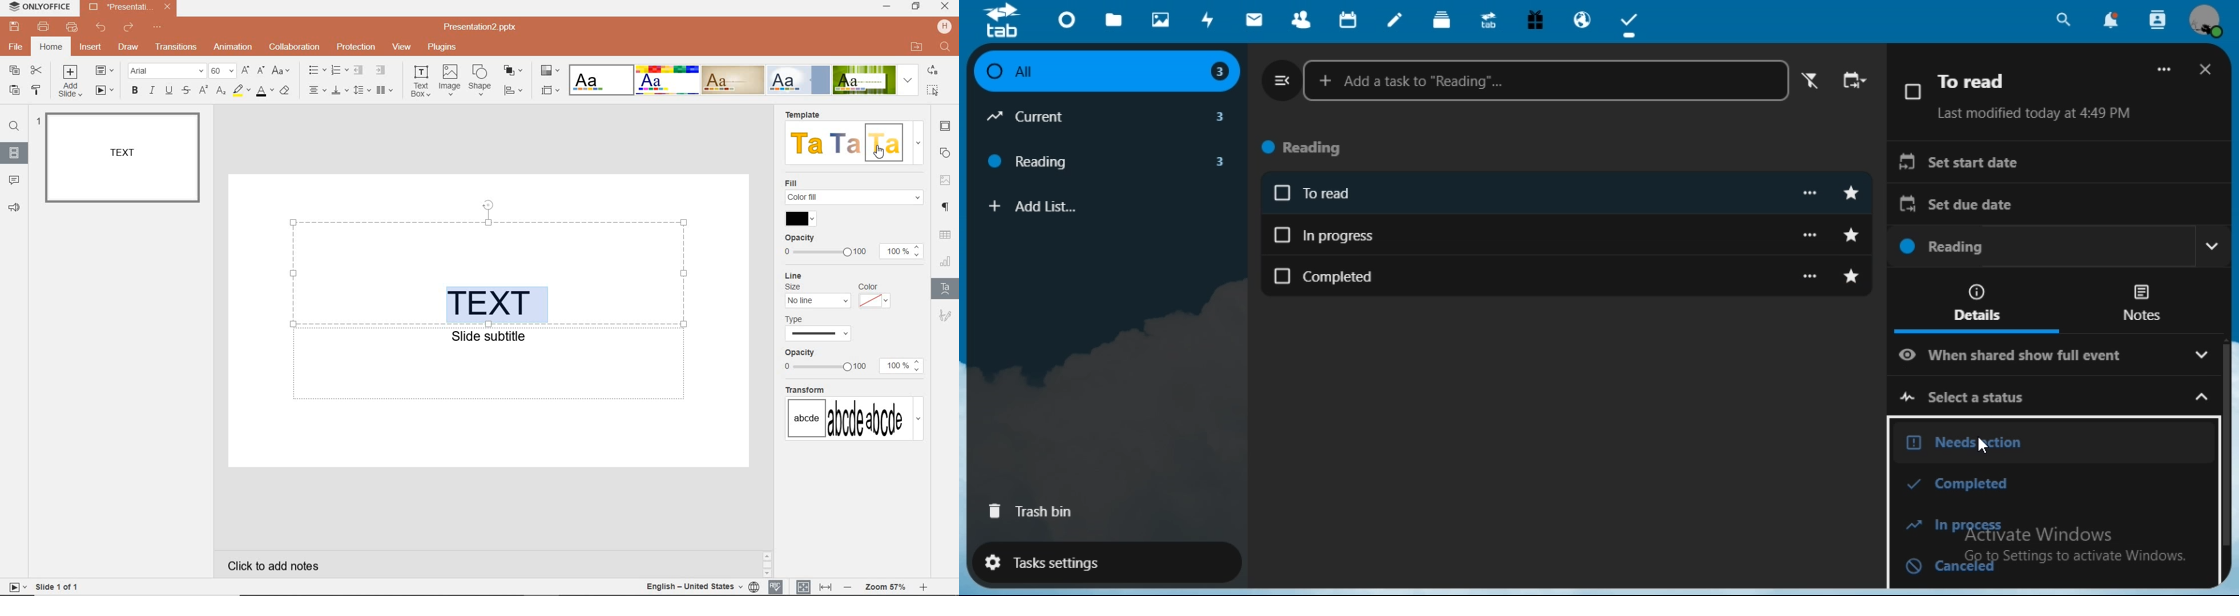  I want to click on opacity, so click(799, 237).